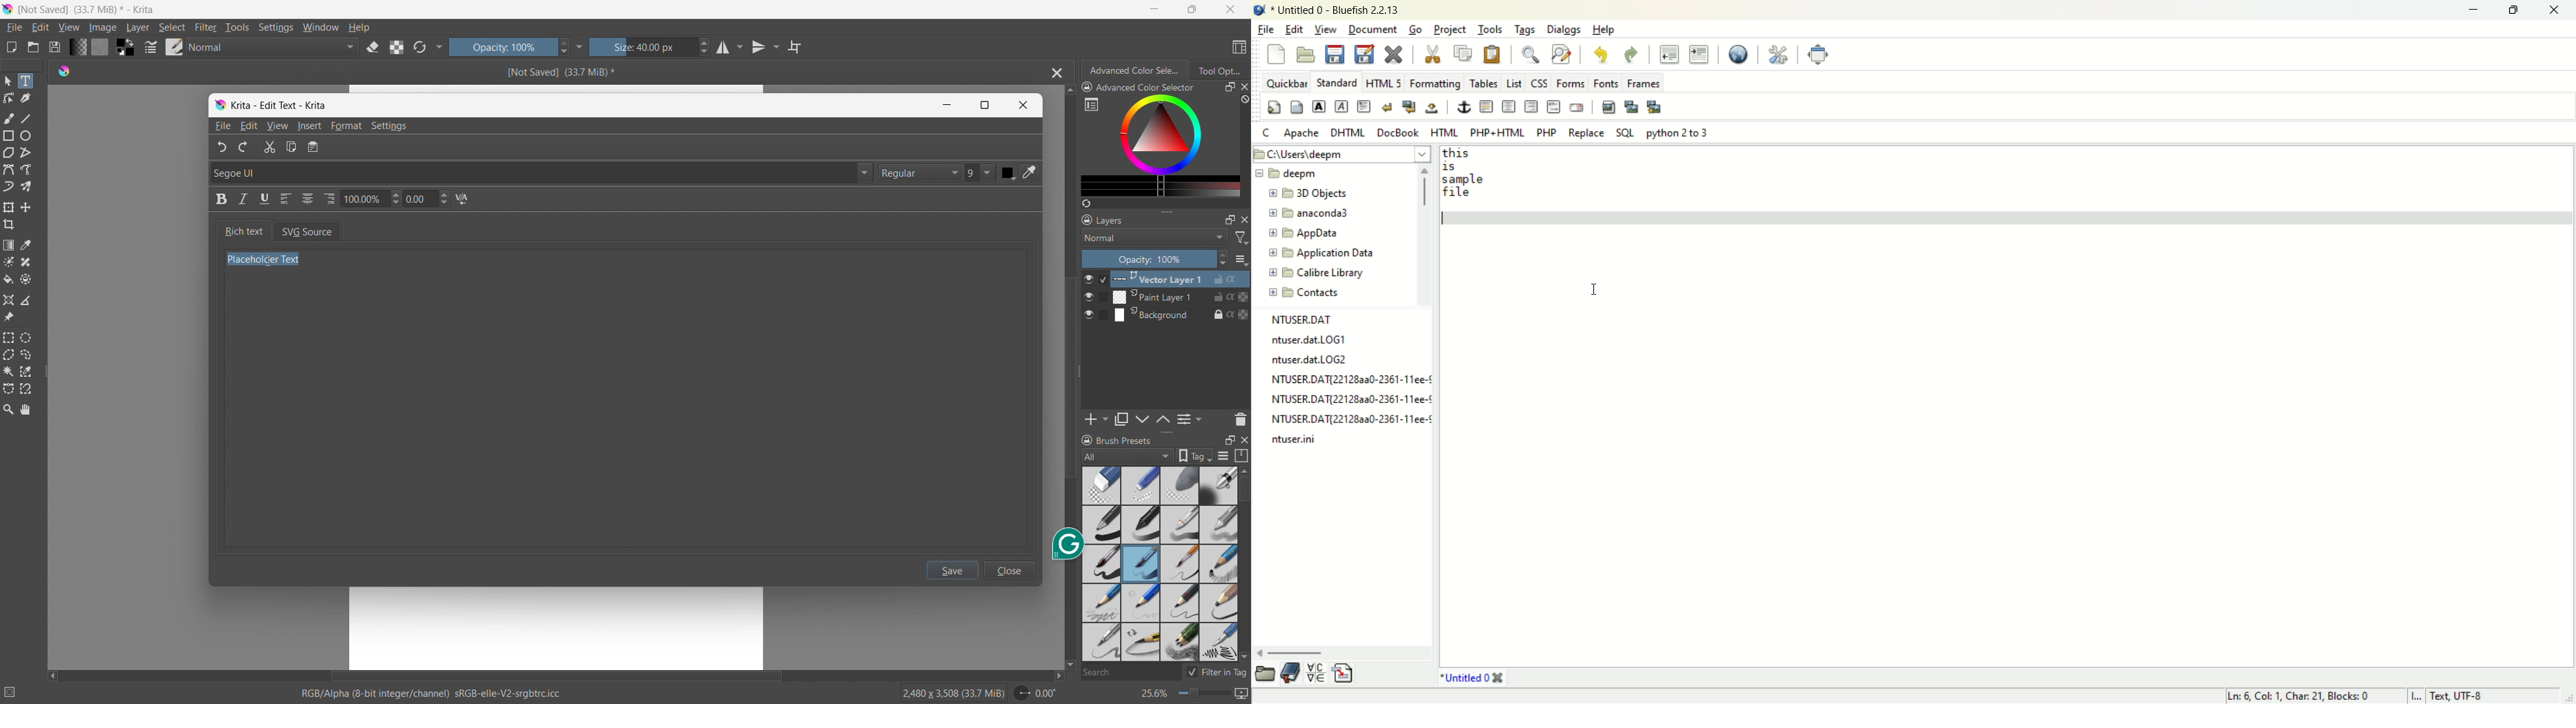 The width and height of the screenshot is (2576, 728). What do you see at coordinates (1174, 297) in the screenshot?
I see `Paint Layer 1` at bounding box center [1174, 297].